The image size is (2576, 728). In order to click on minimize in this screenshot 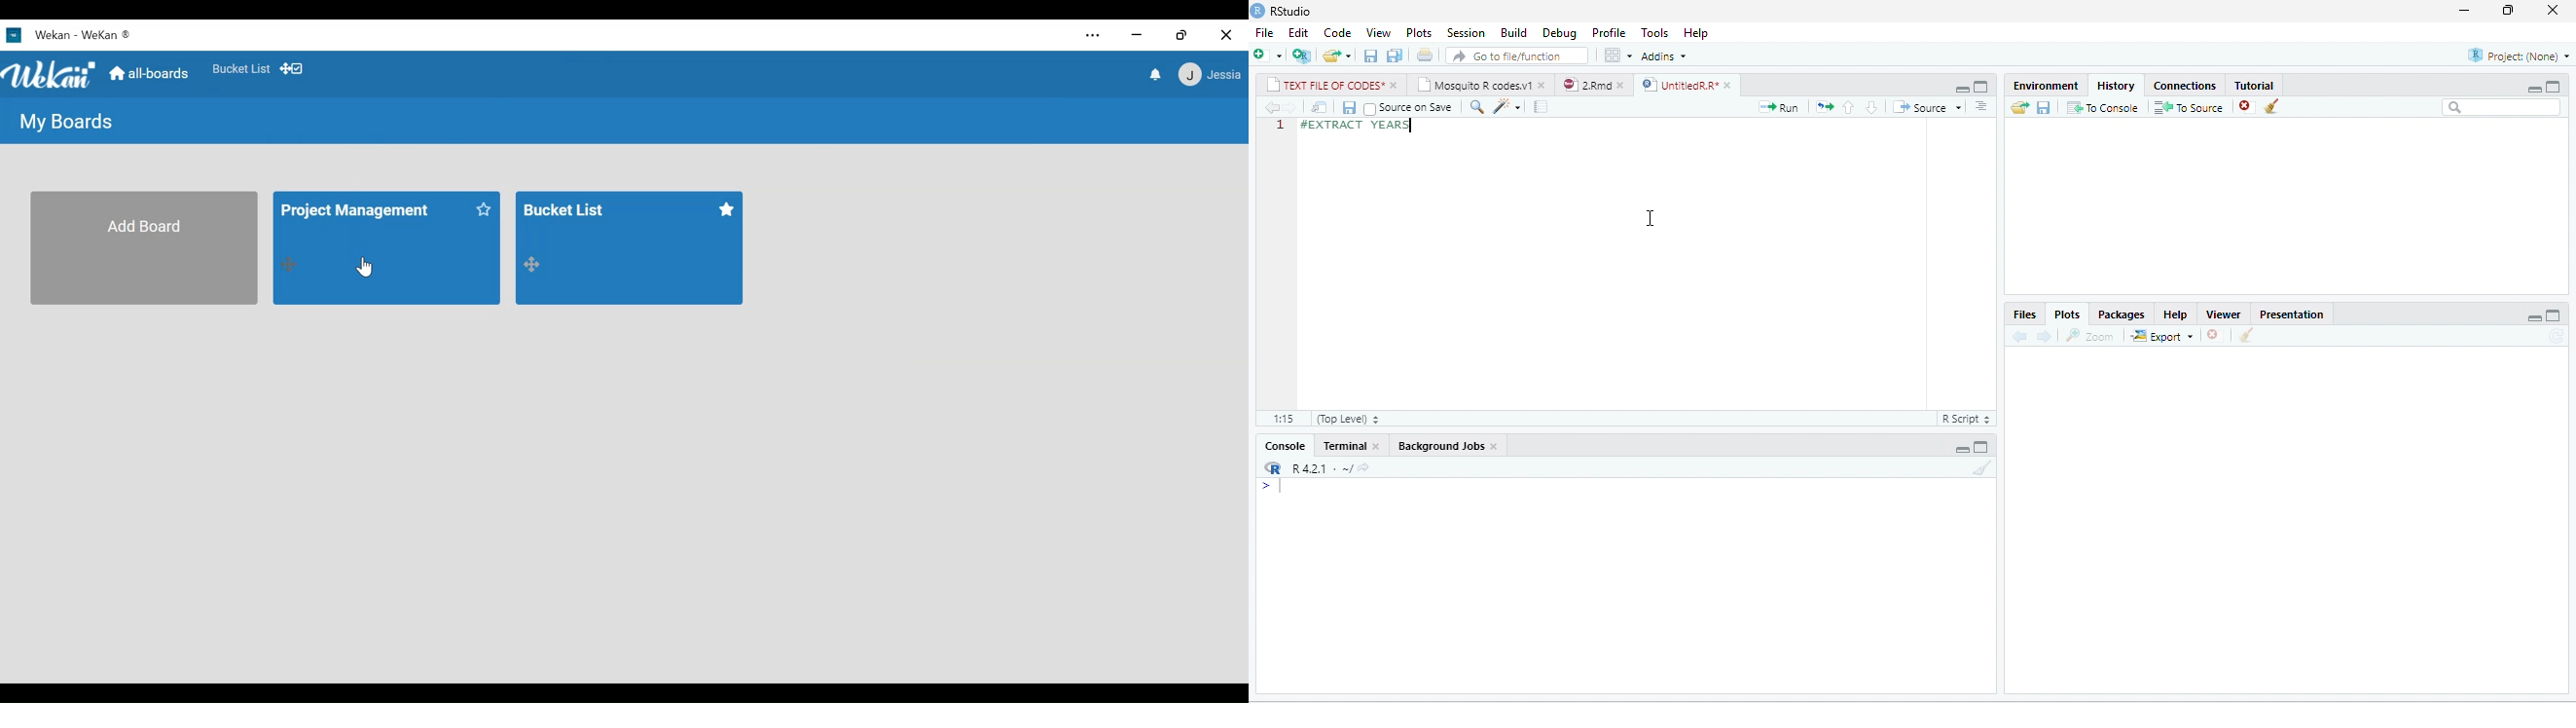, I will do `click(2534, 317)`.